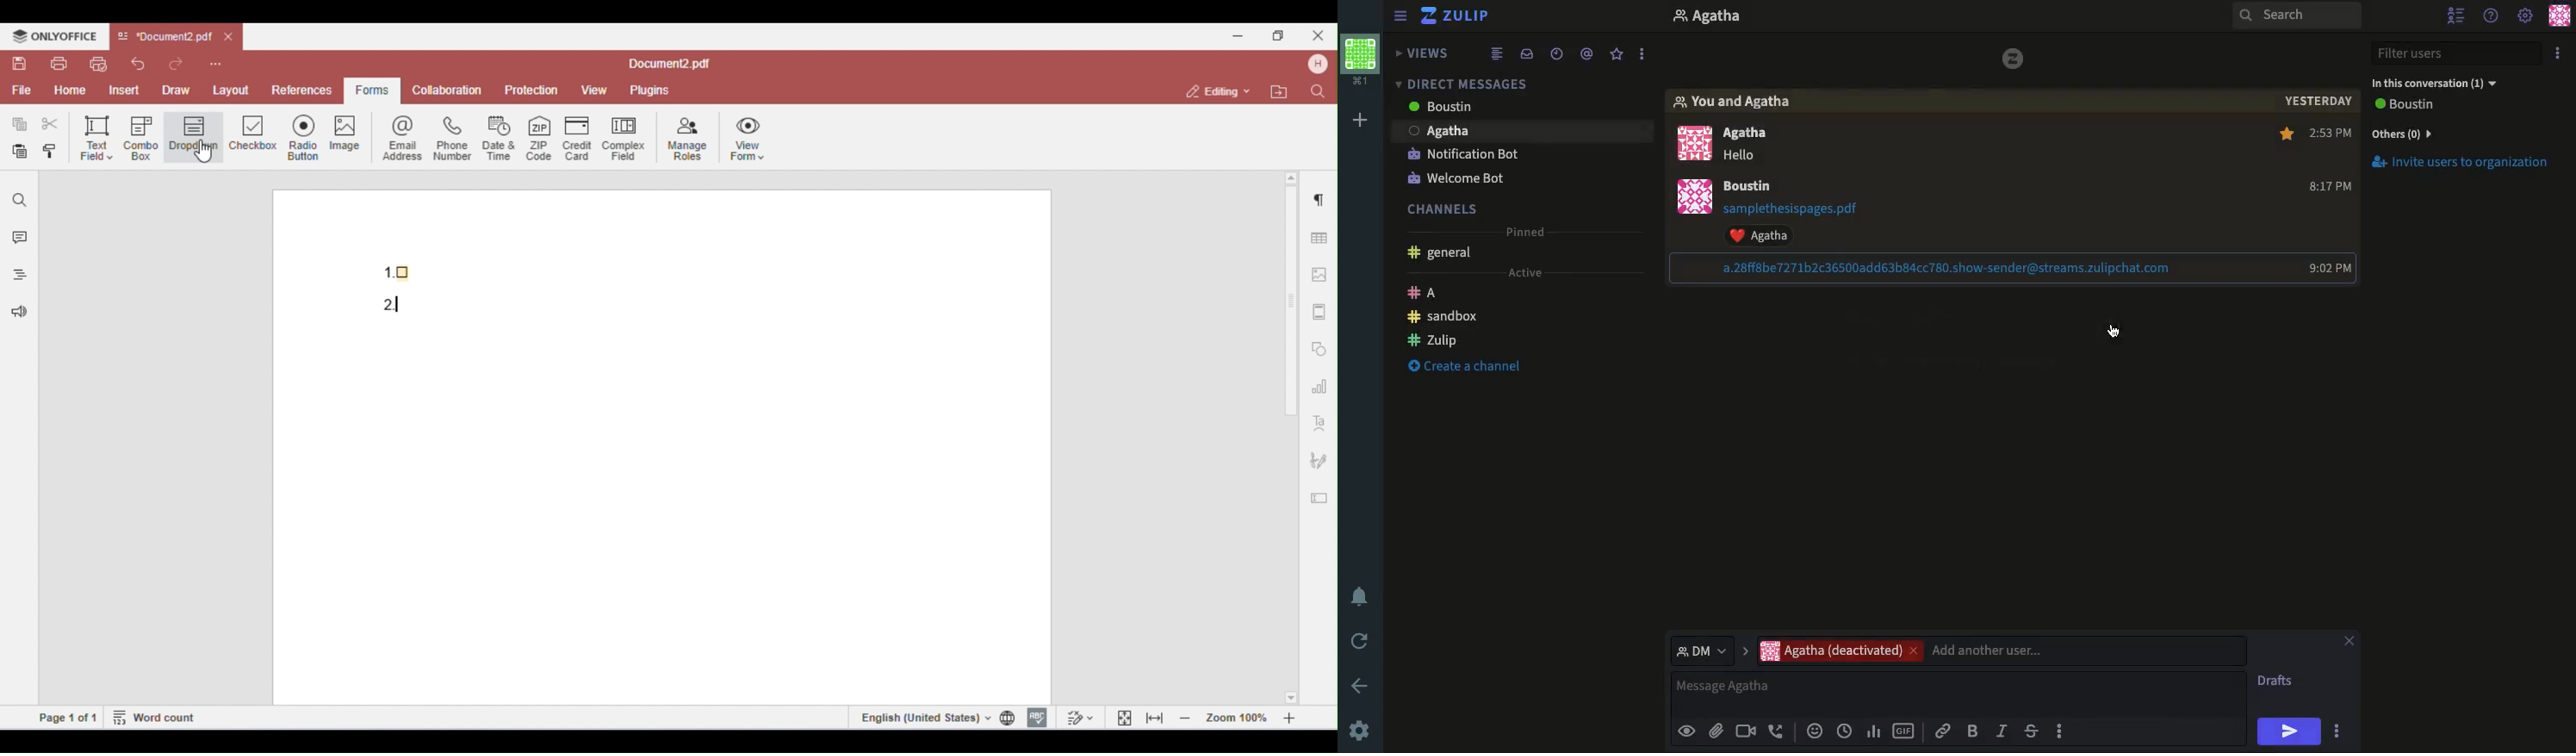 The image size is (2576, 756). Describe the element at coordinates (2339, 733) in the screenshot. I see `options` at that location.